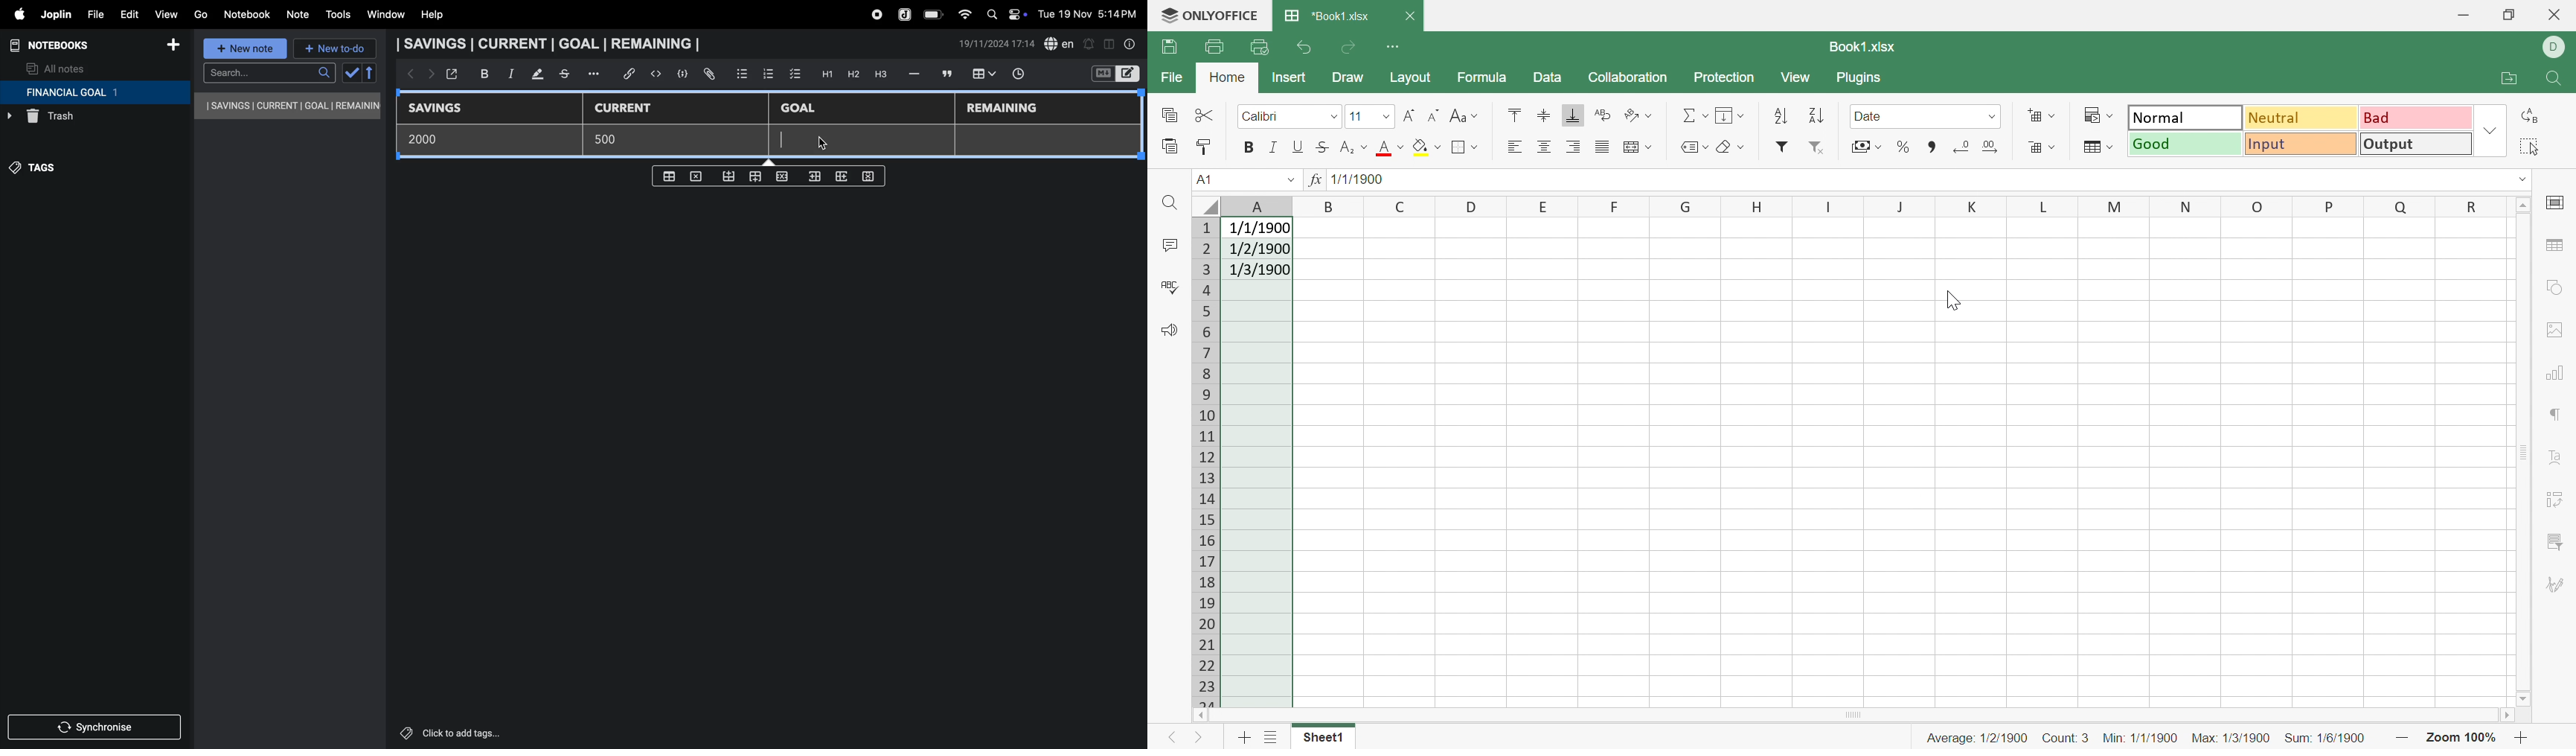 The image size is (2576, 756). I want to click on *Book1.xlsx, so click(1325, 14).